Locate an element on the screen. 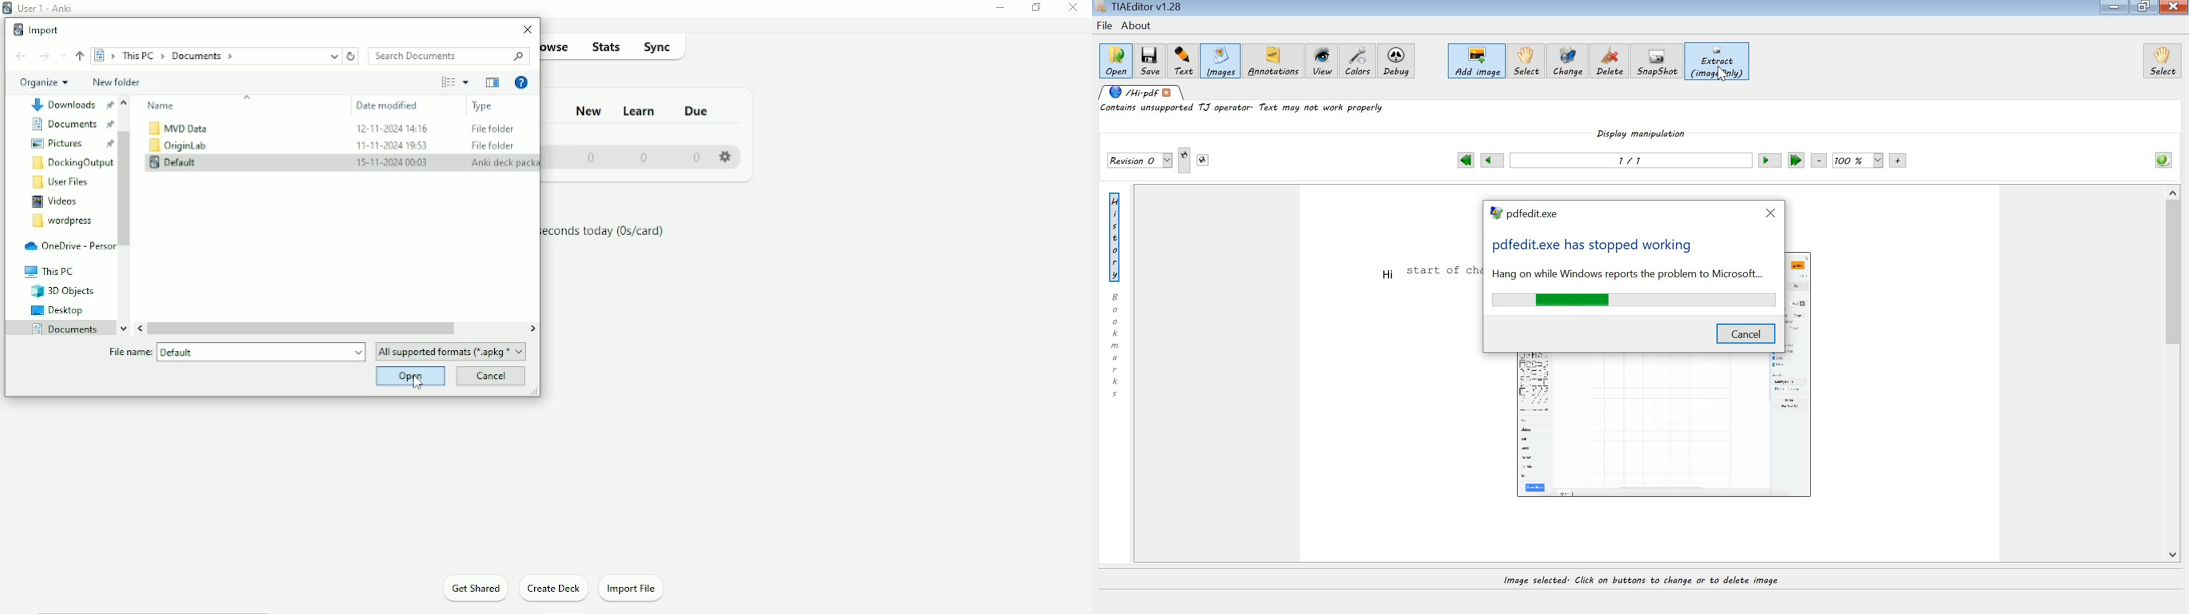 The height and width of the screenshot is (616, 2212). Change your view is located at coordinates (448, 83).